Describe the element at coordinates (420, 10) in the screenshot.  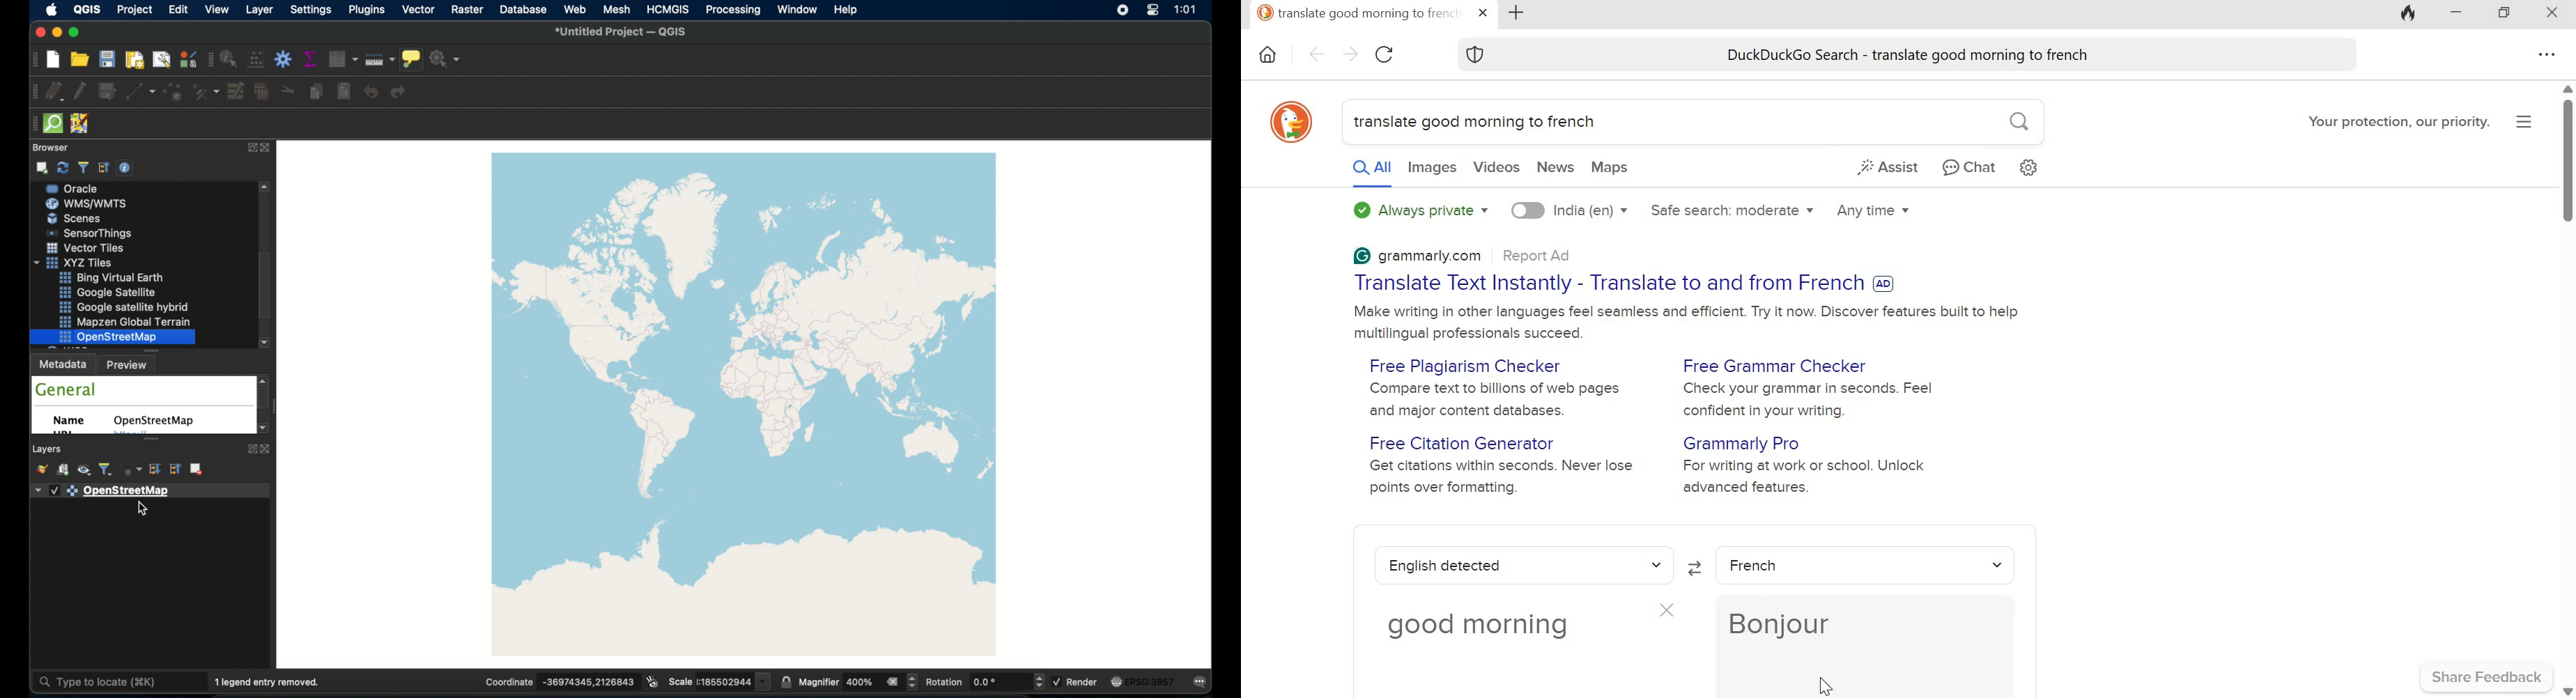
I see `vector` at that location.